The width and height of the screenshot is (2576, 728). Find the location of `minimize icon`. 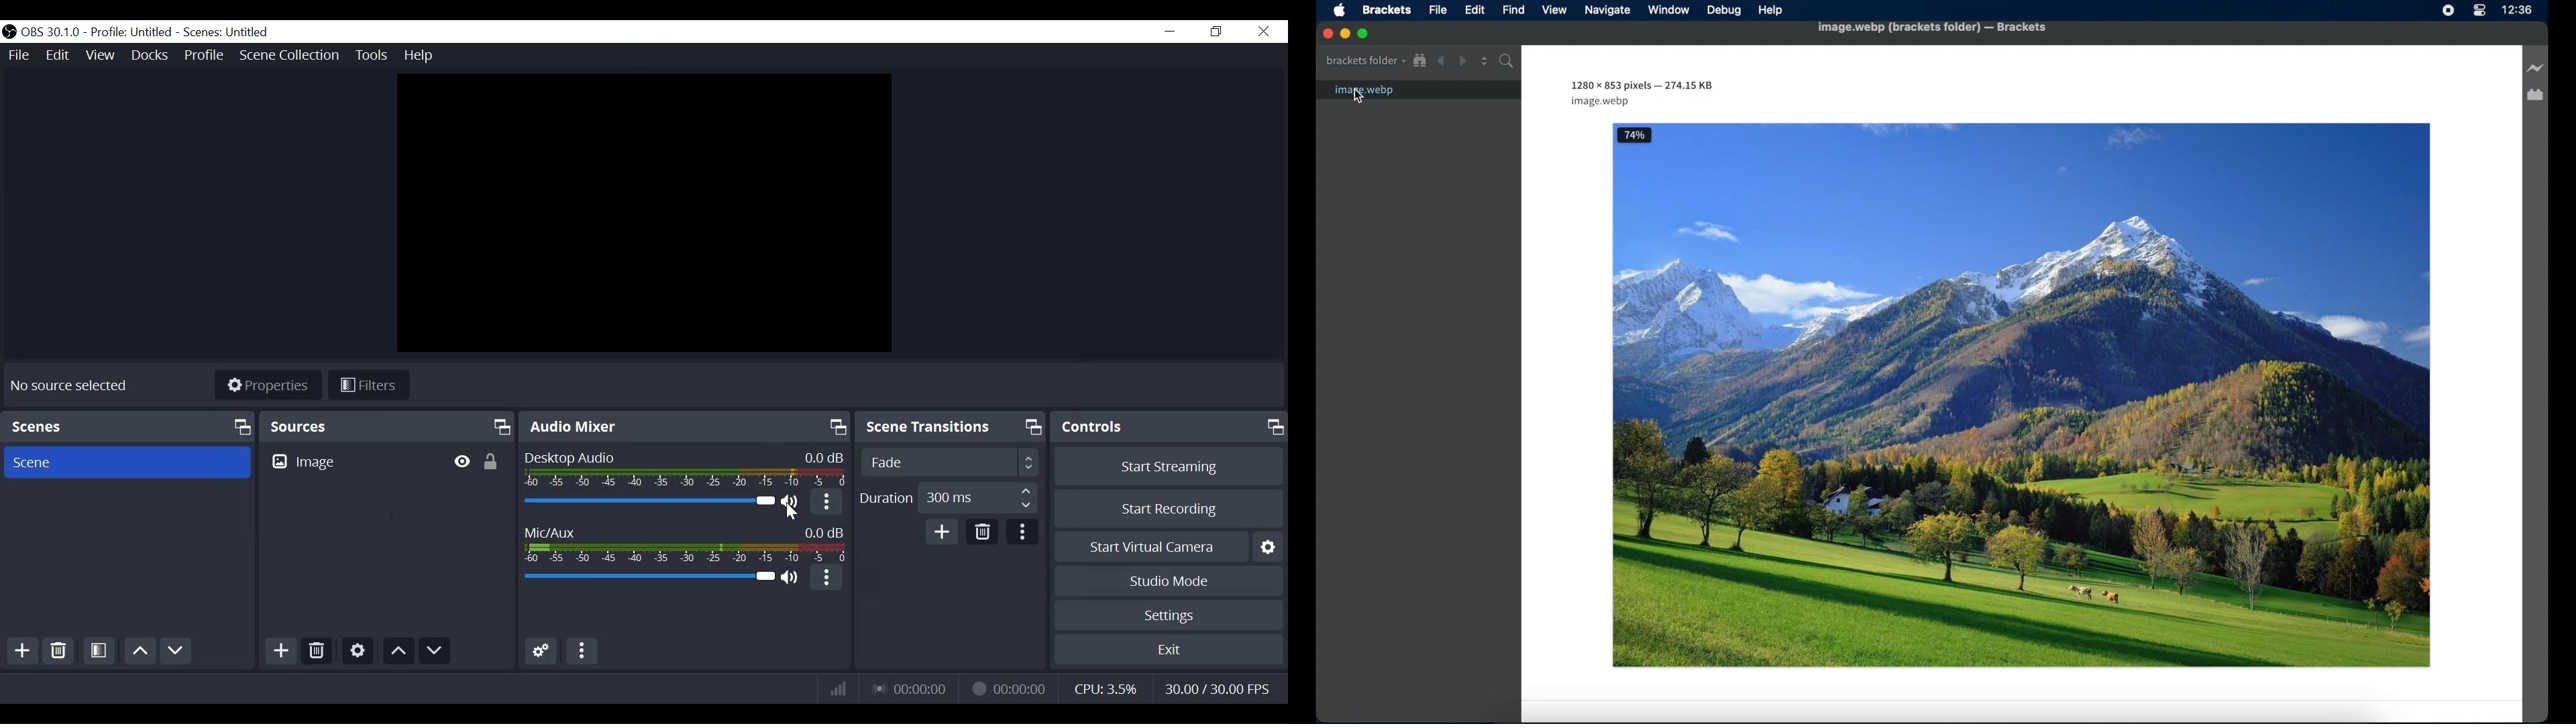

minimize icon is located at coordinates (1345, 34).